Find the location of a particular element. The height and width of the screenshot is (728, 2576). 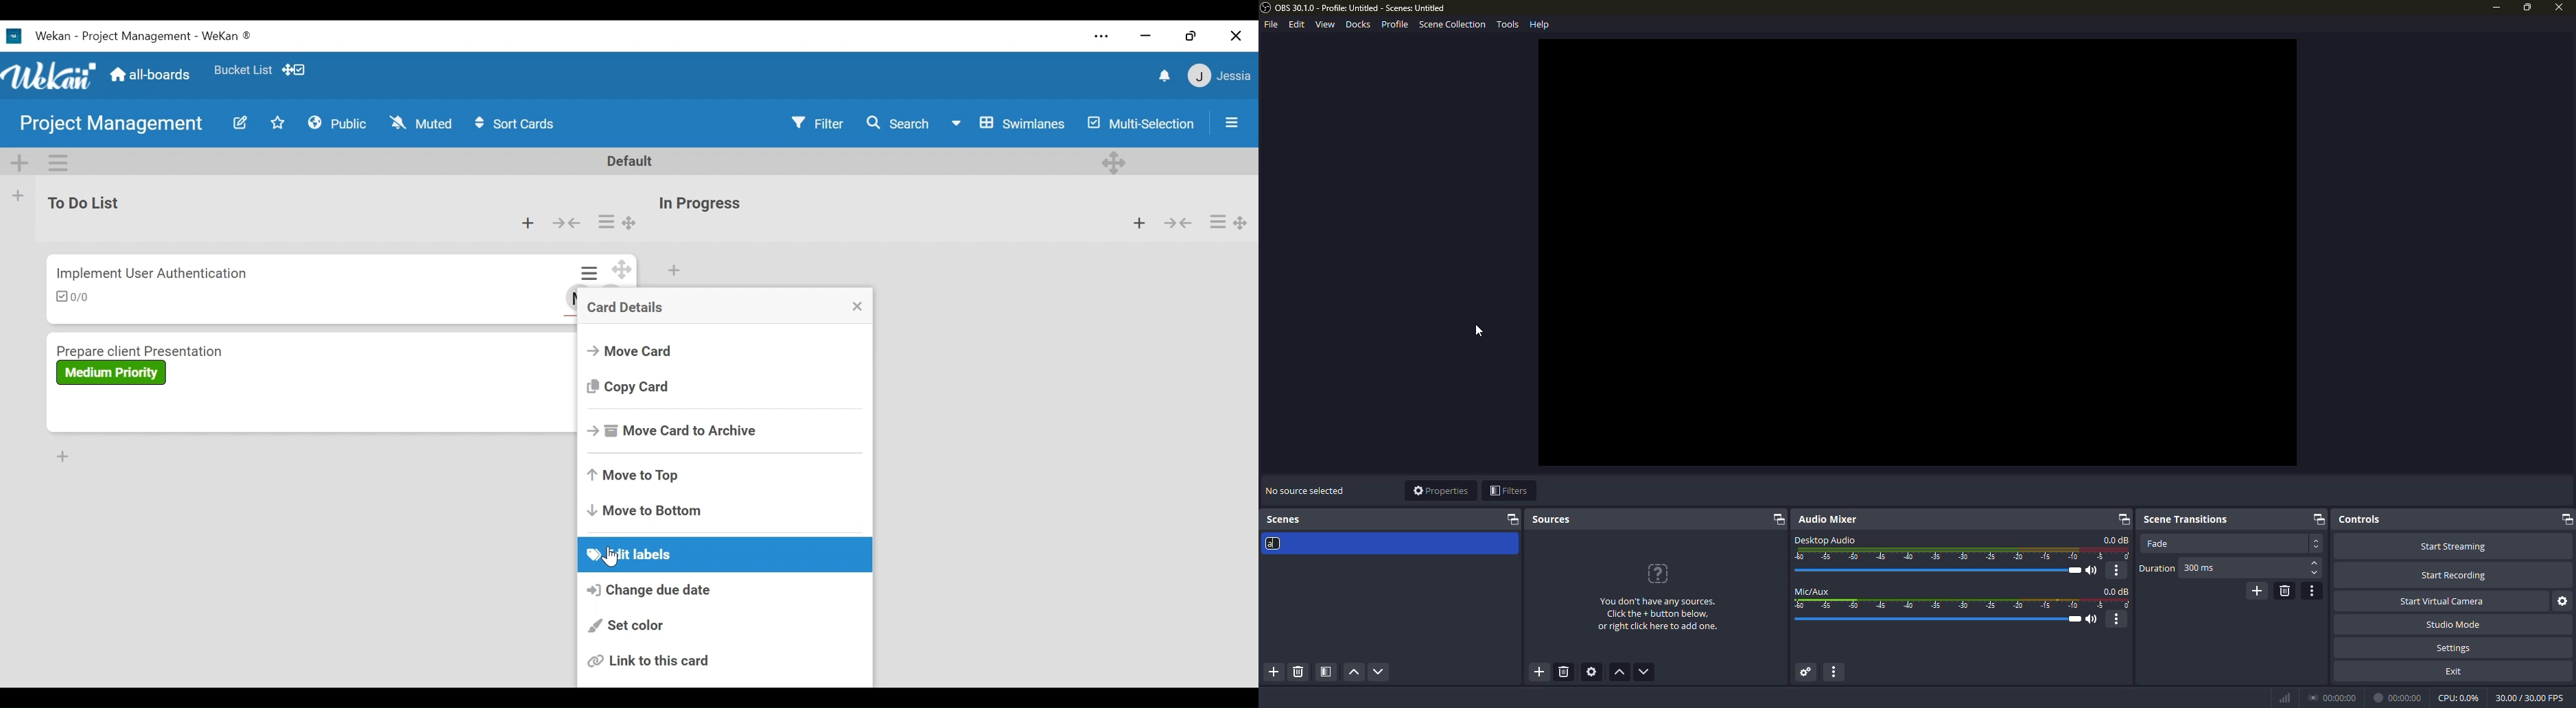

drop down is located at coordinates (2317, 543).